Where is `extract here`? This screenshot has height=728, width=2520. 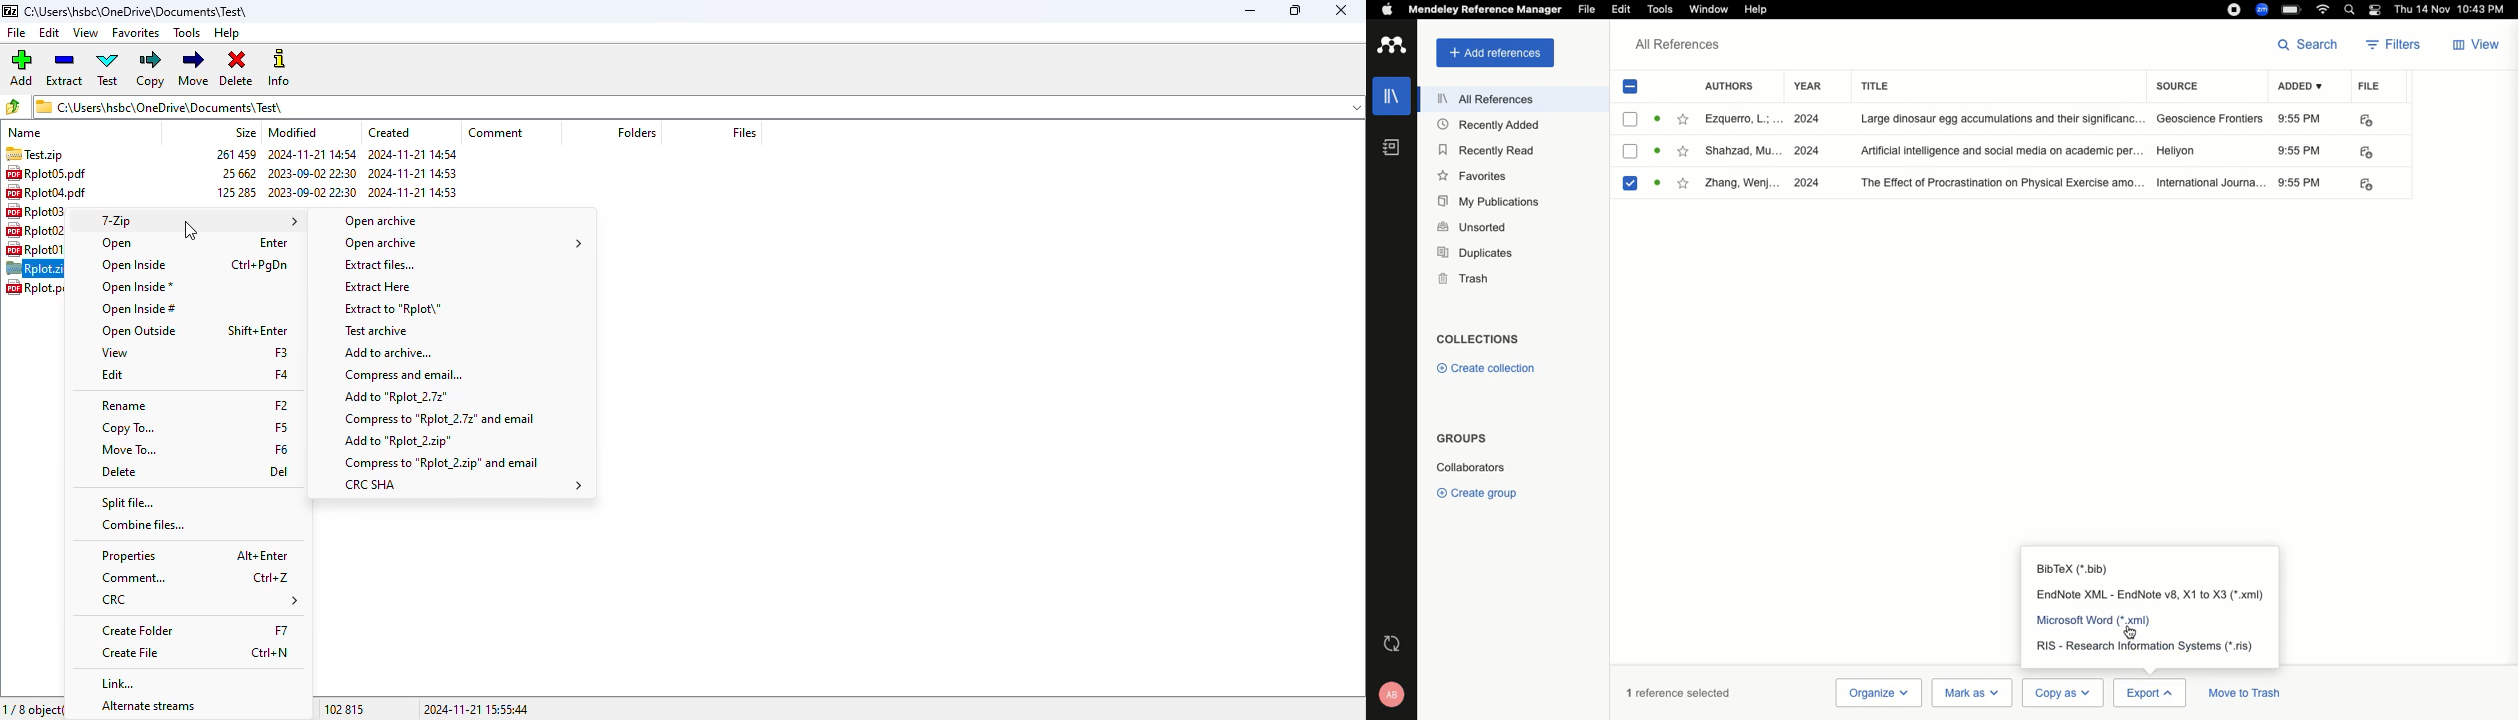
extract here is located at coordinates (380, 287).